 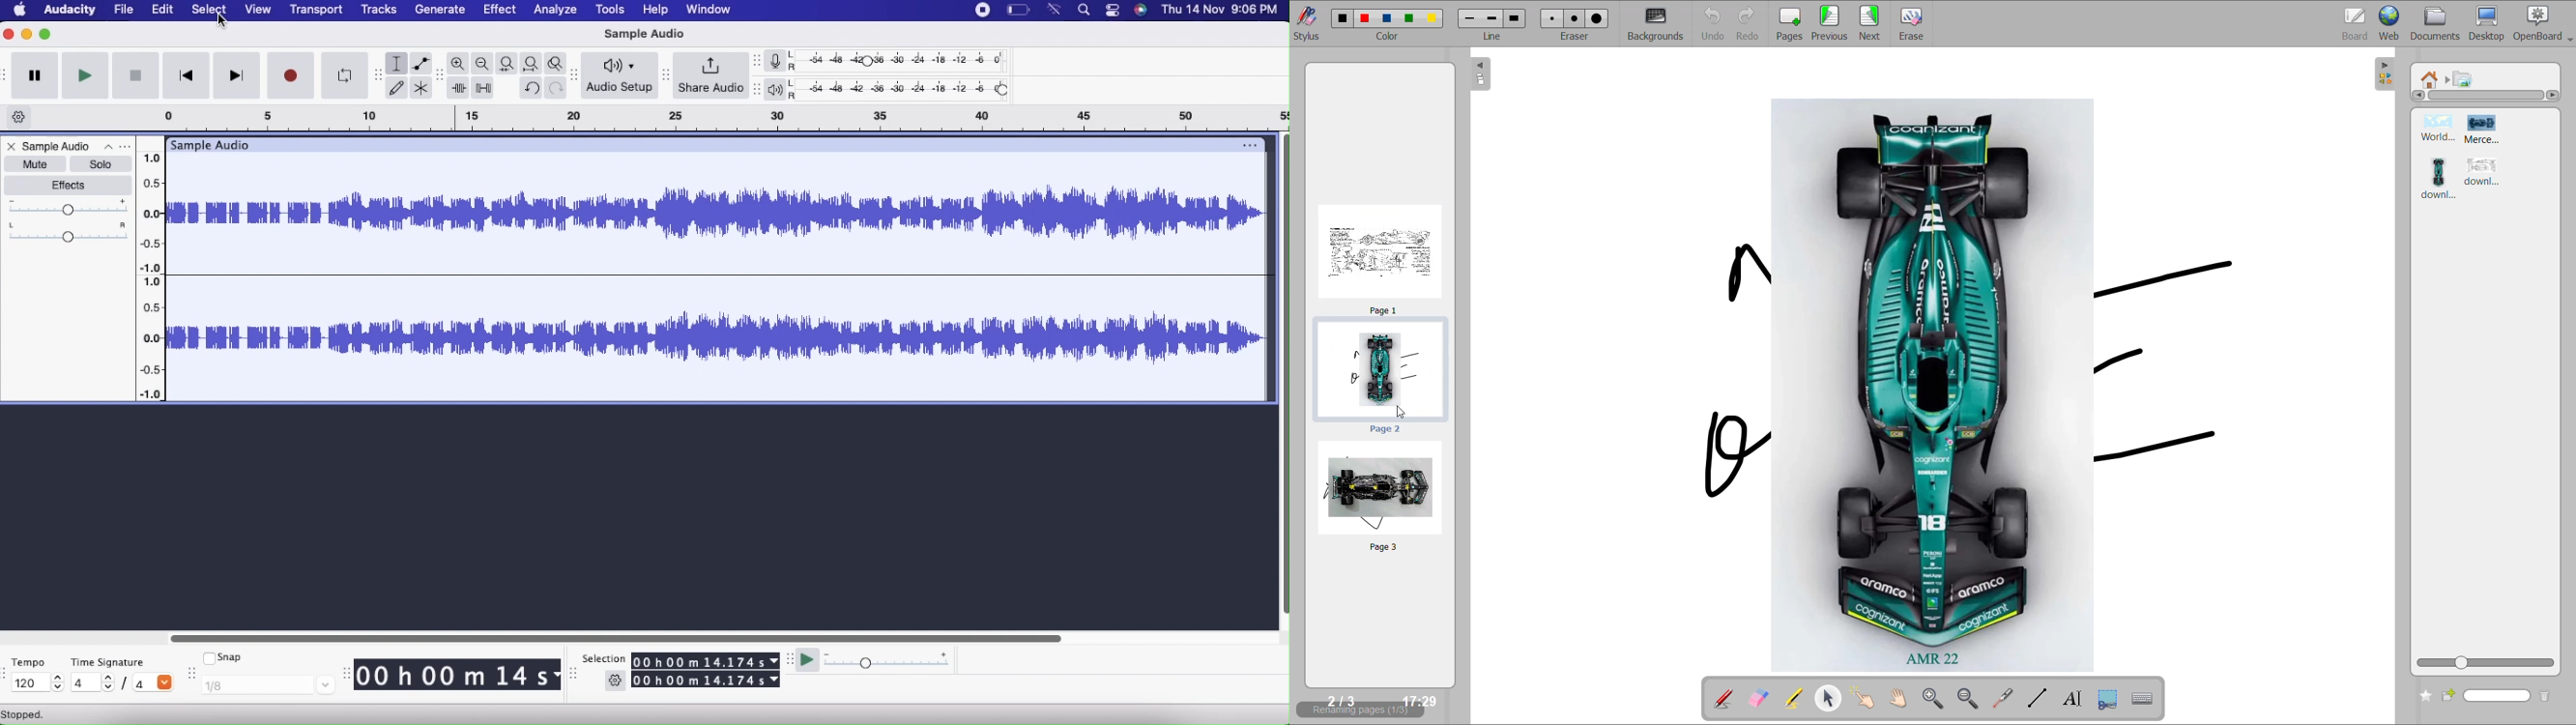 I want to click on openboard, so click(x=2545, y=23).